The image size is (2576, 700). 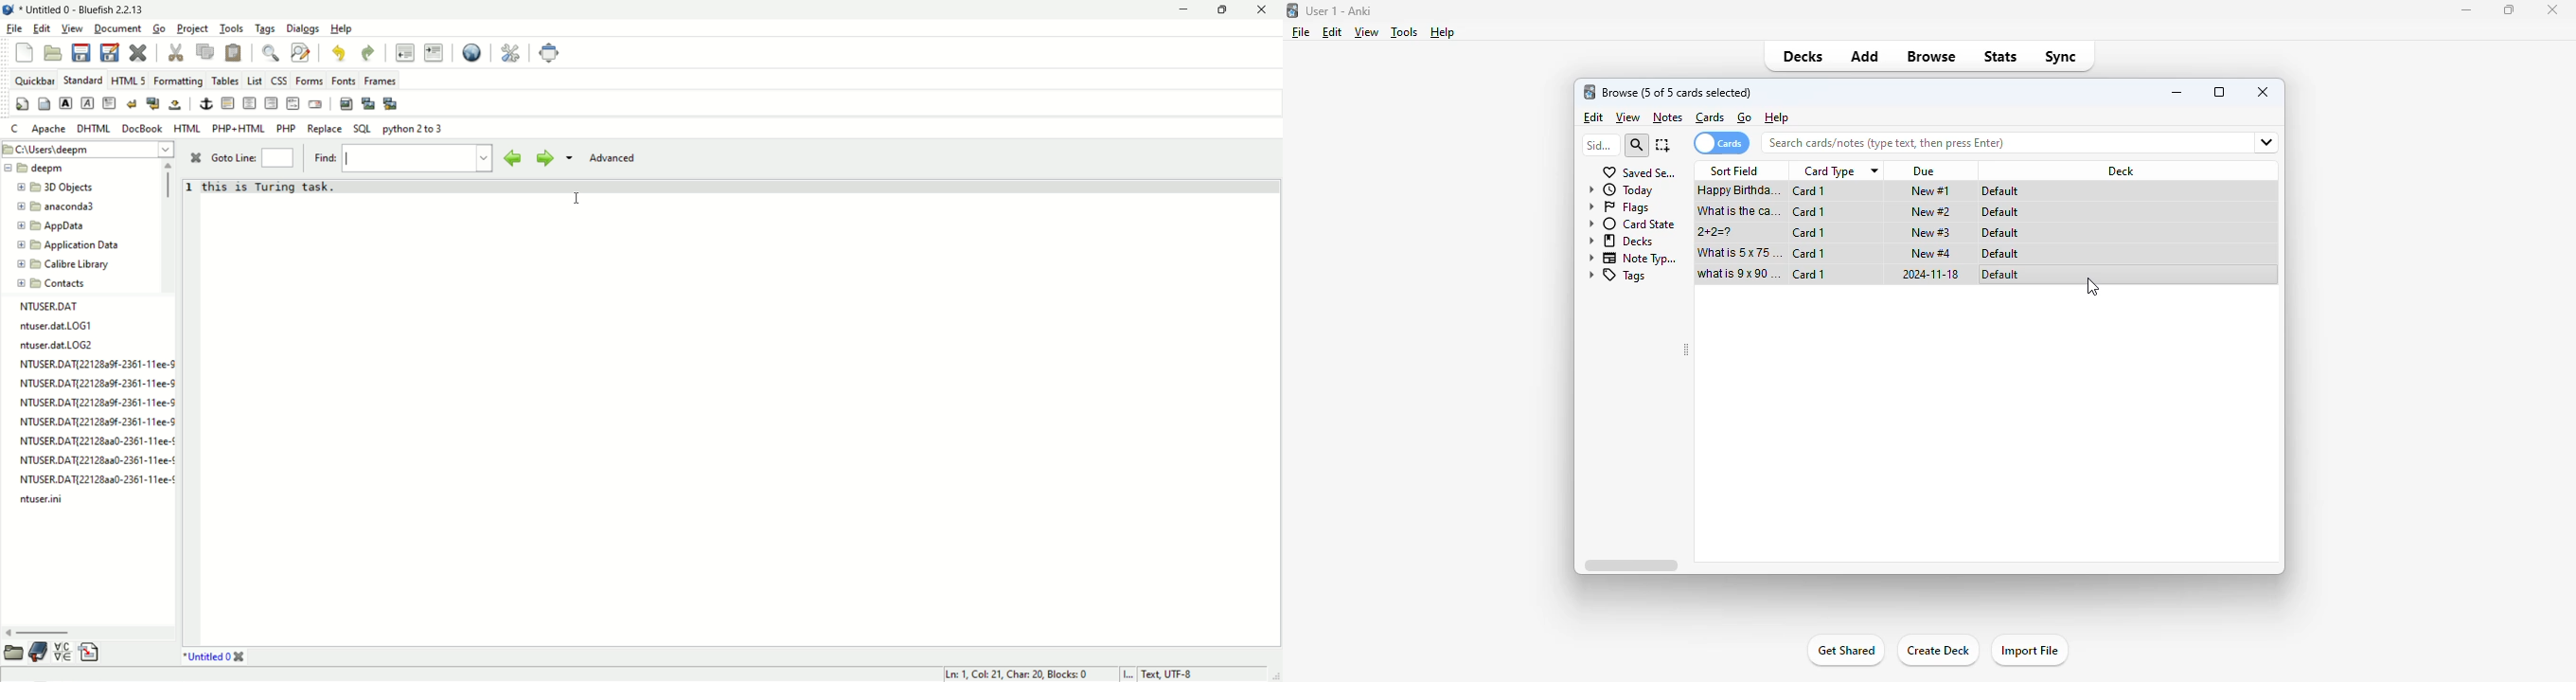 What do you see at coordinates (63, 207) in the screenshot?
I see `anaconda3` at bounding box center [63, 207].